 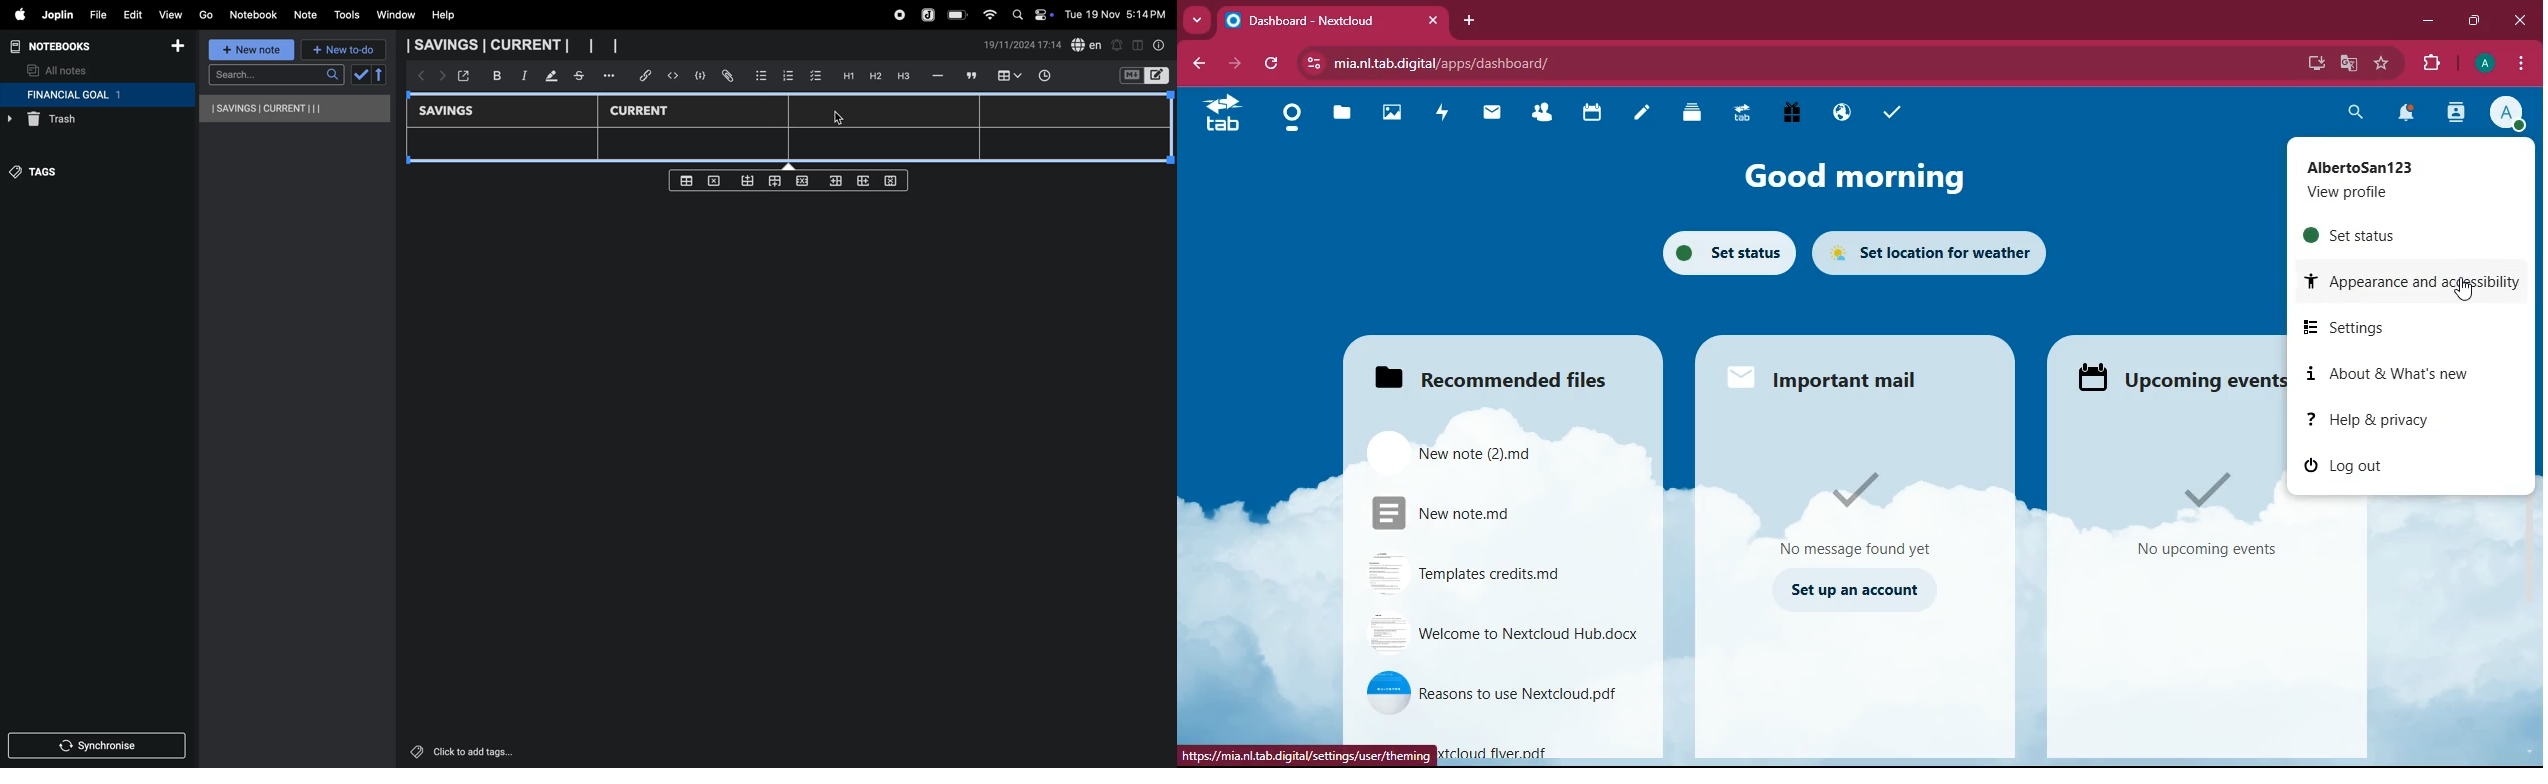 I want to click on joplin, so click(x=929, y=14).